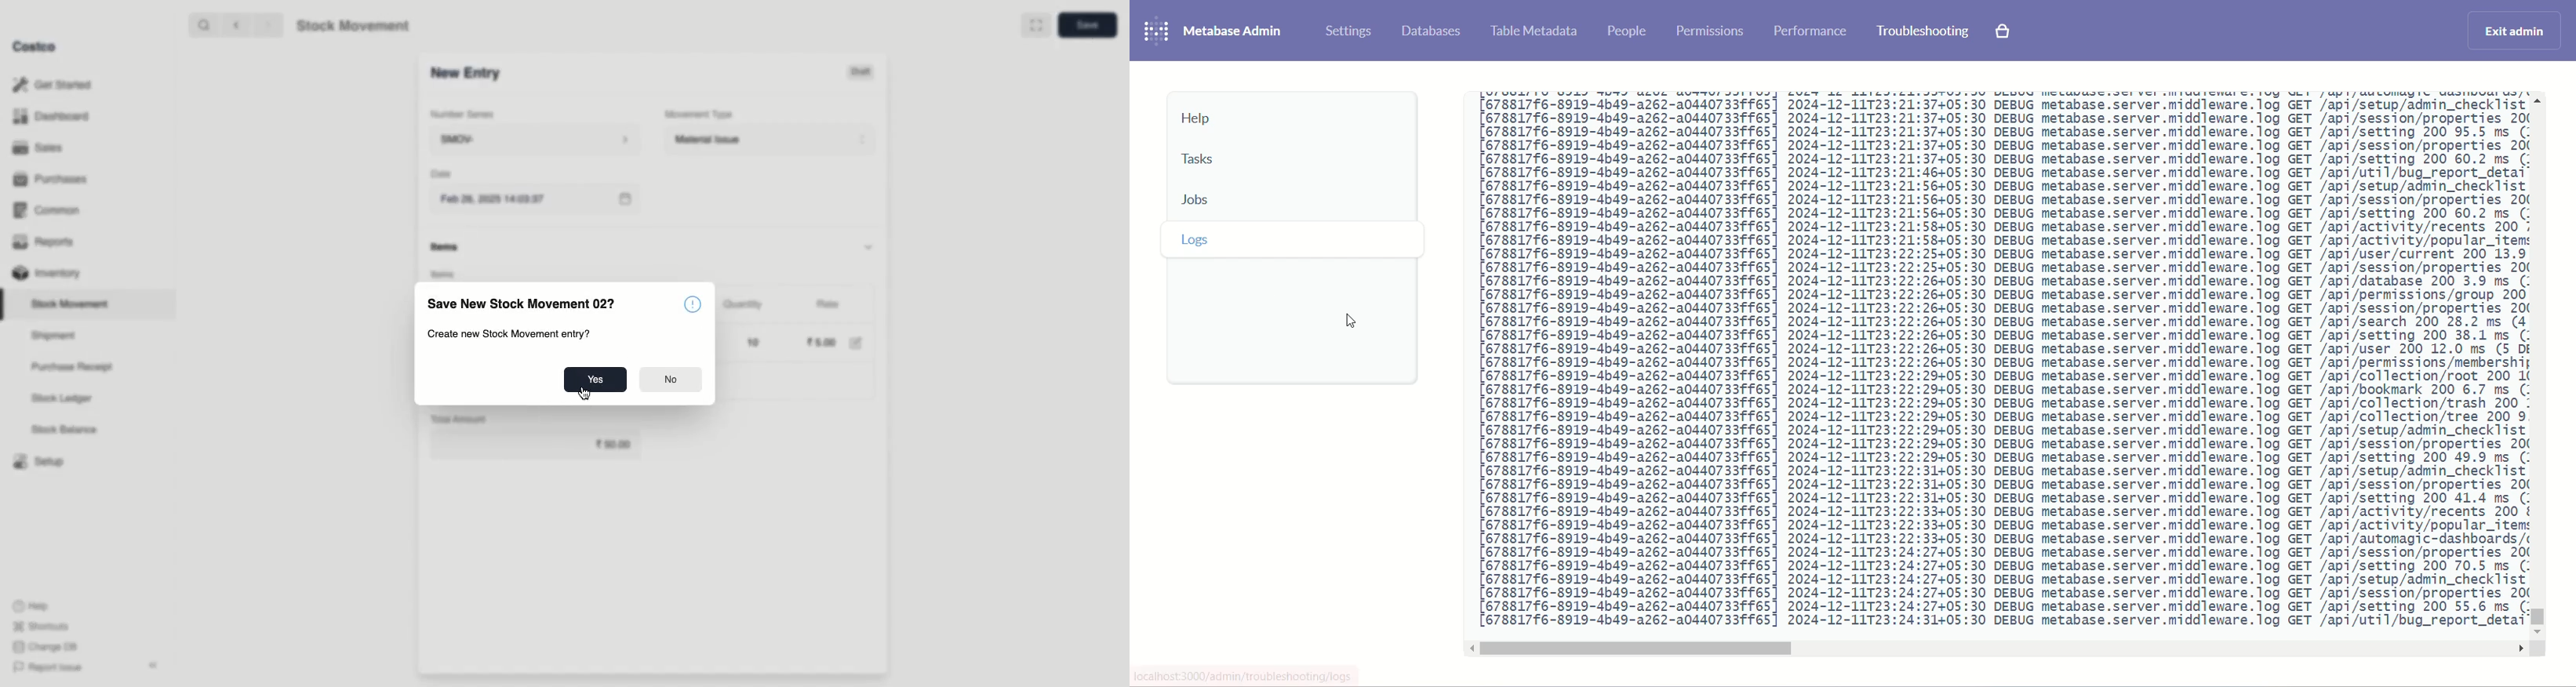  I want to click on Draft, so click(841, 74).